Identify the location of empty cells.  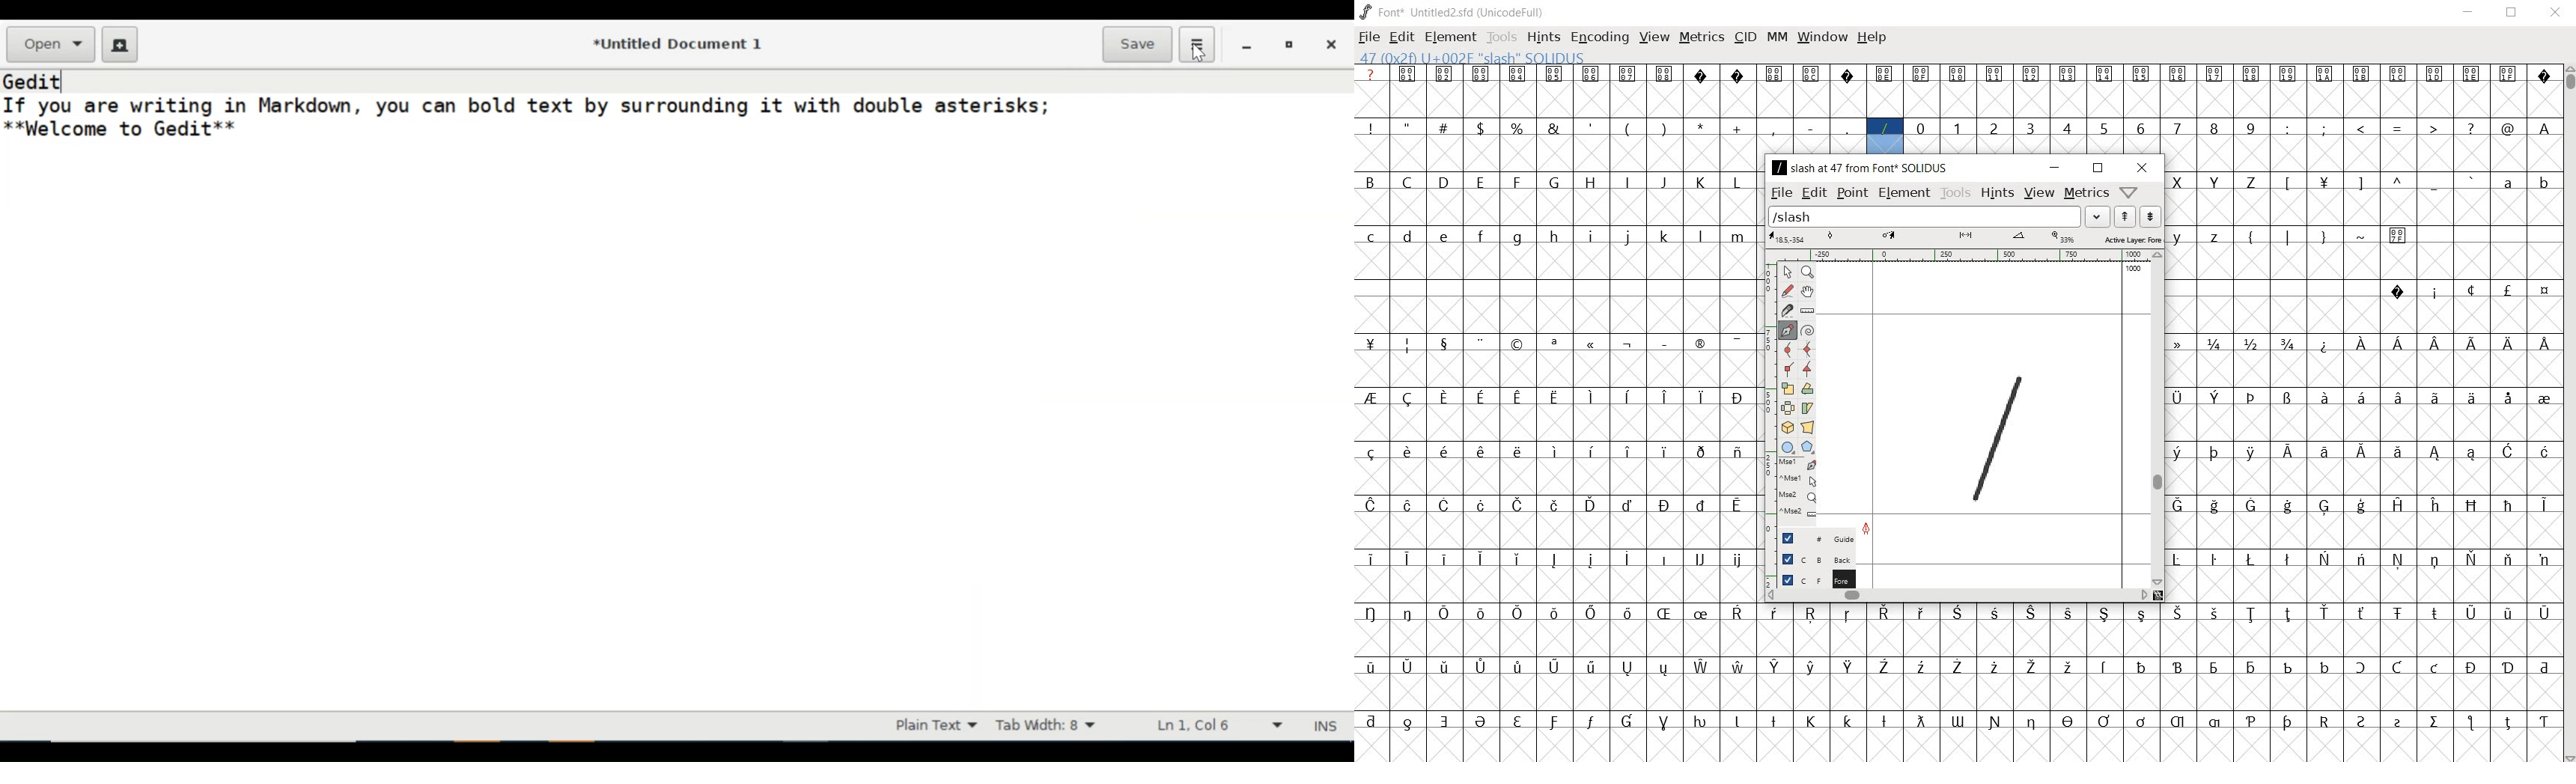
(1559, 371).